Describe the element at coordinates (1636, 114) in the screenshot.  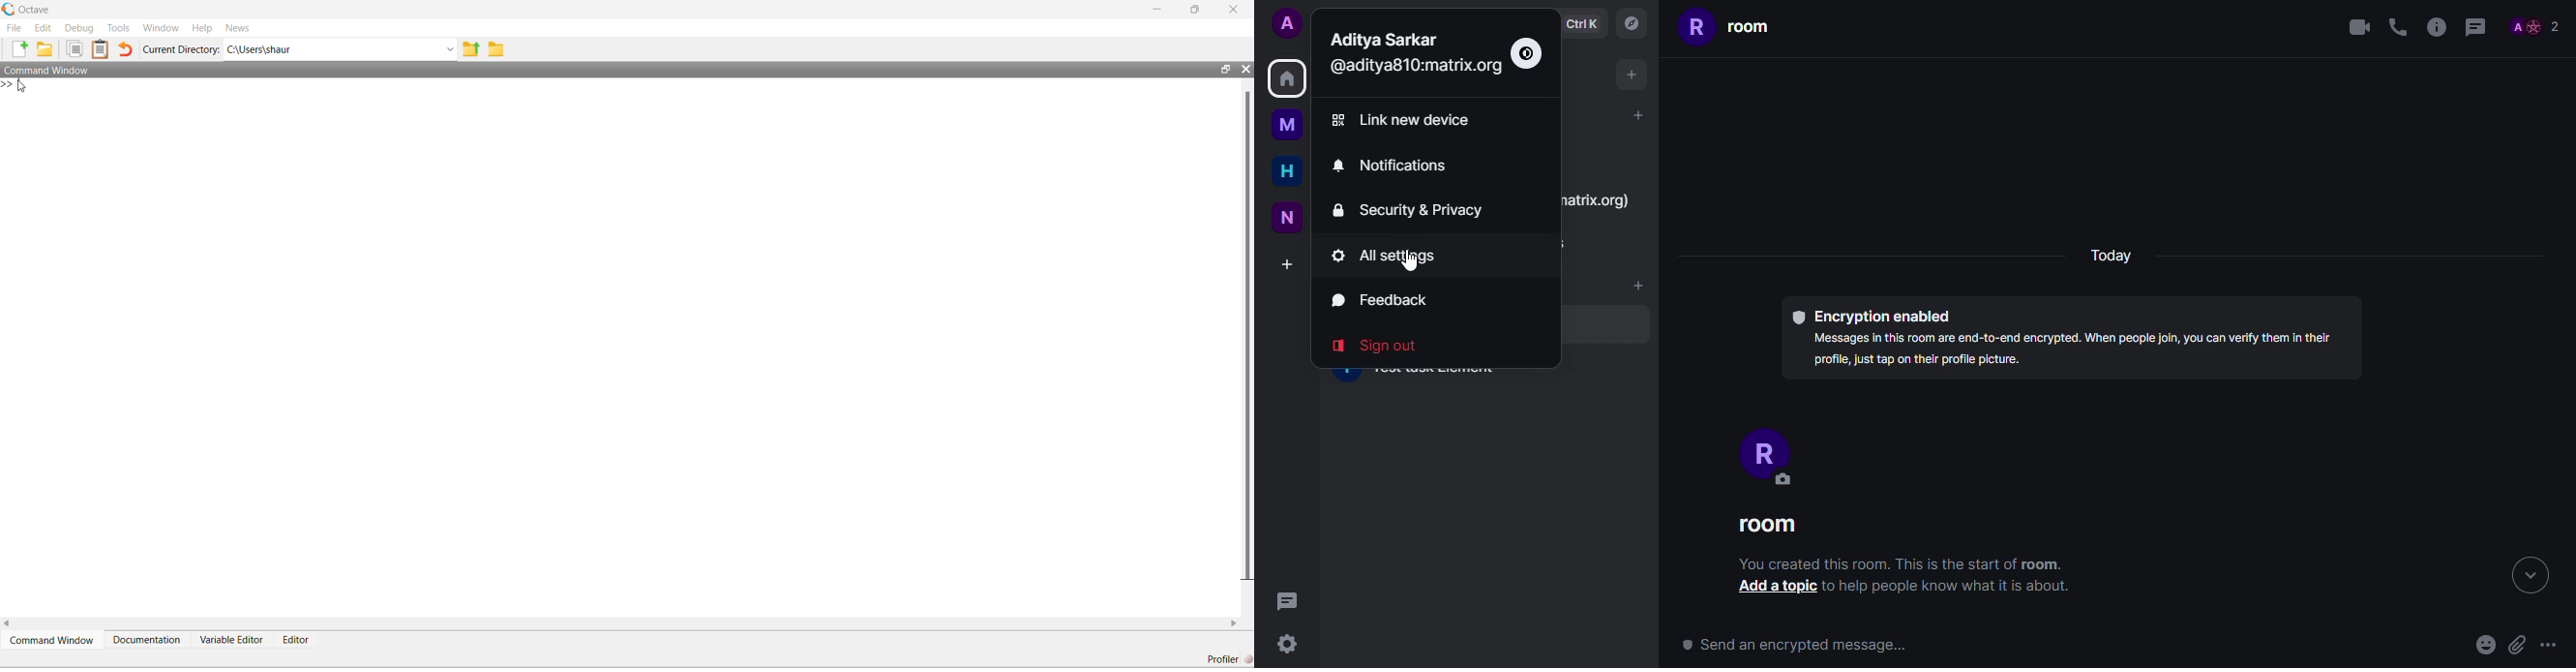
I see `add` at that location.